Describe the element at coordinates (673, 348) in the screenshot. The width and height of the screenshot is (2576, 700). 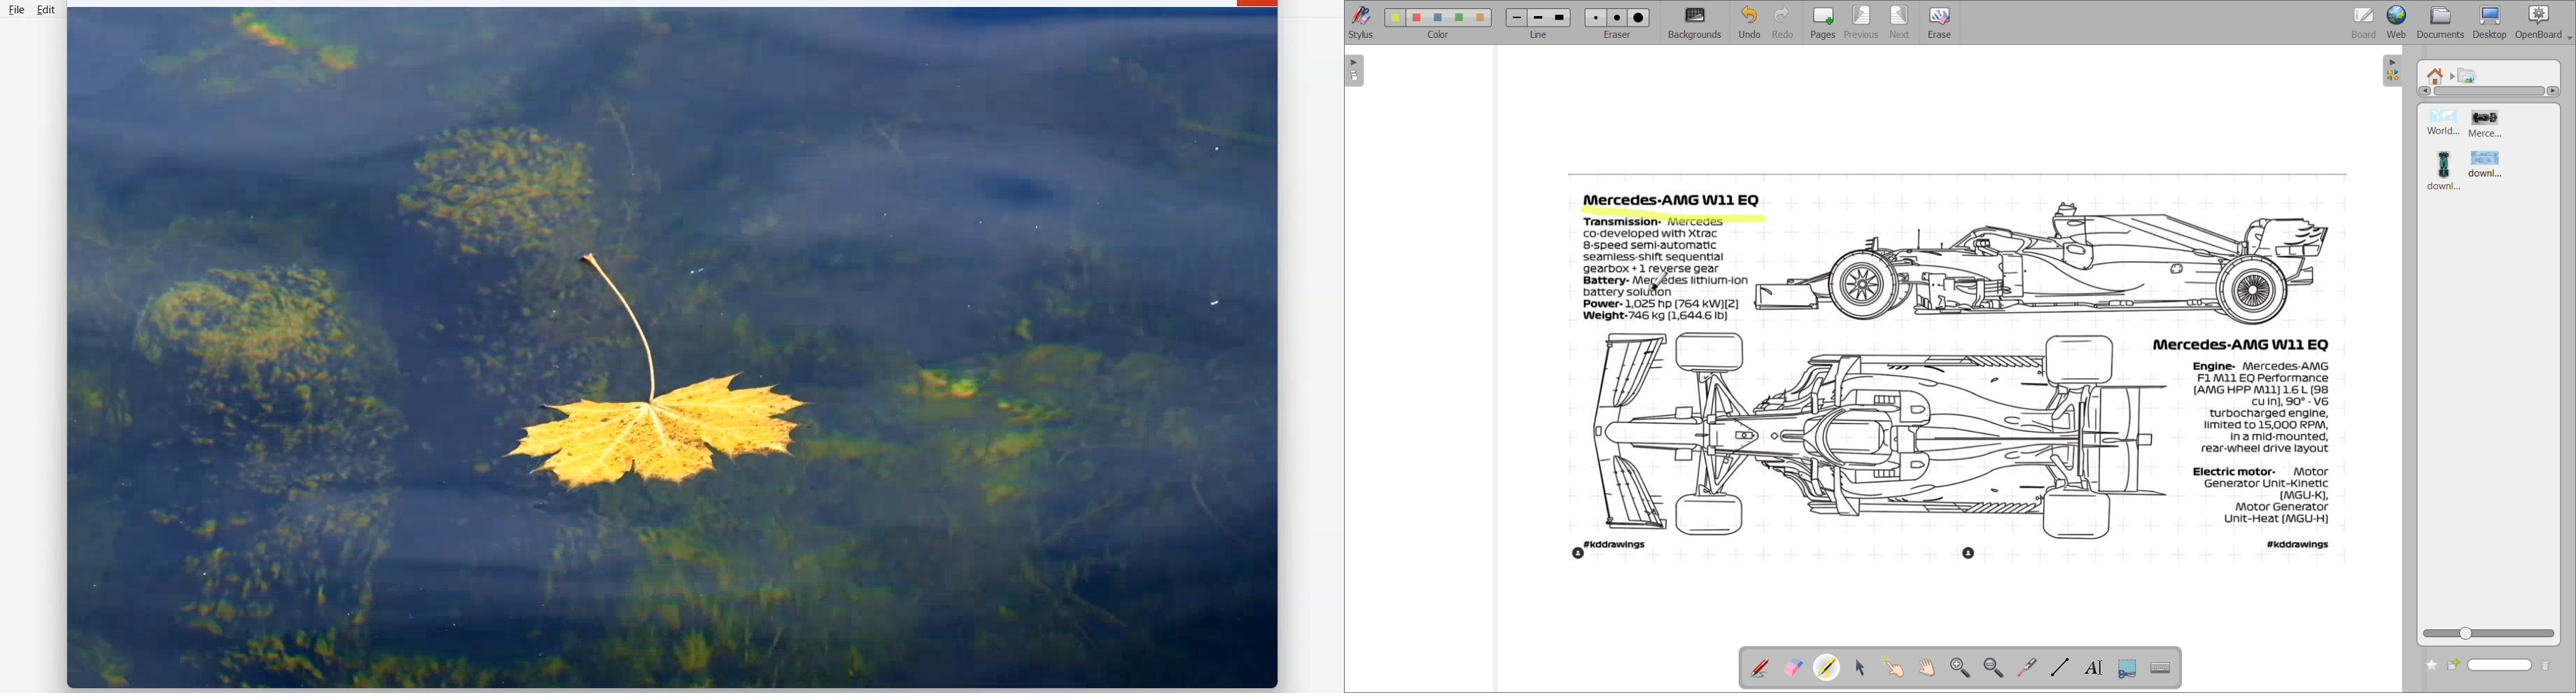
I see `Video file` at that location.